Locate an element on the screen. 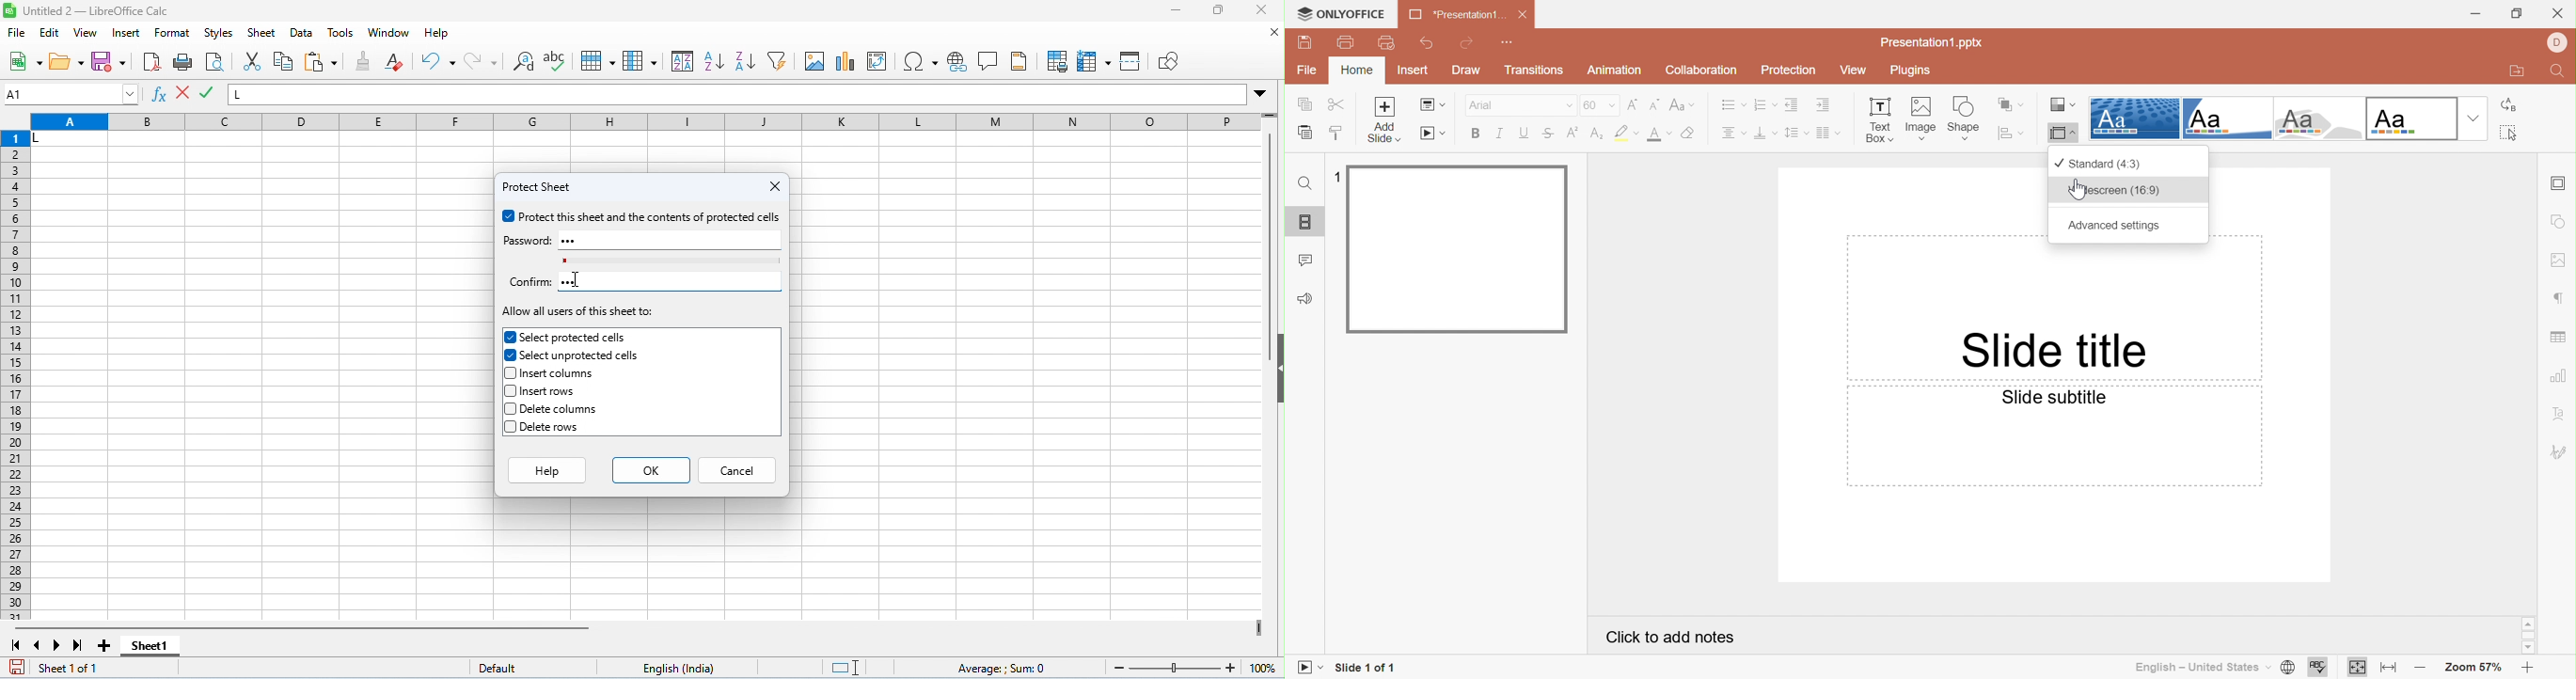 The width and height of the screenshot is (2576, 700). Copy is located at coordinates (1305, 103).